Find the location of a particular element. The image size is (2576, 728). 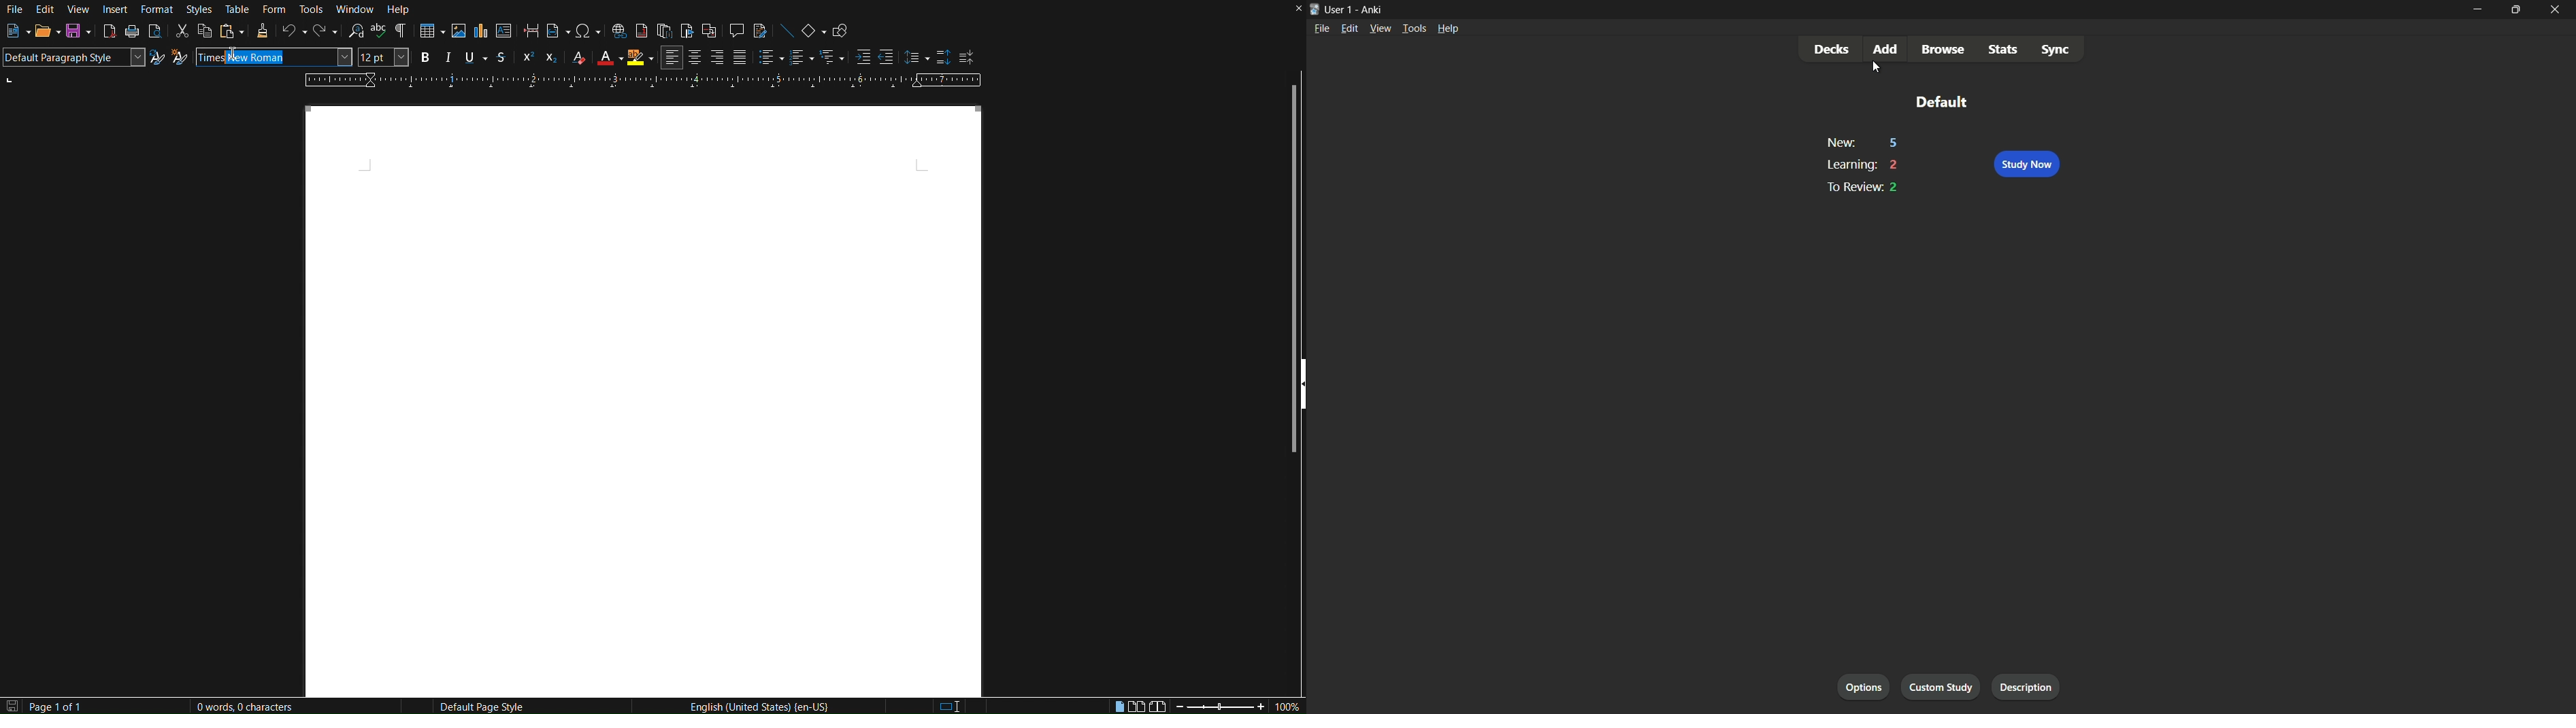

Right Align is located at coordinates (716, 58).